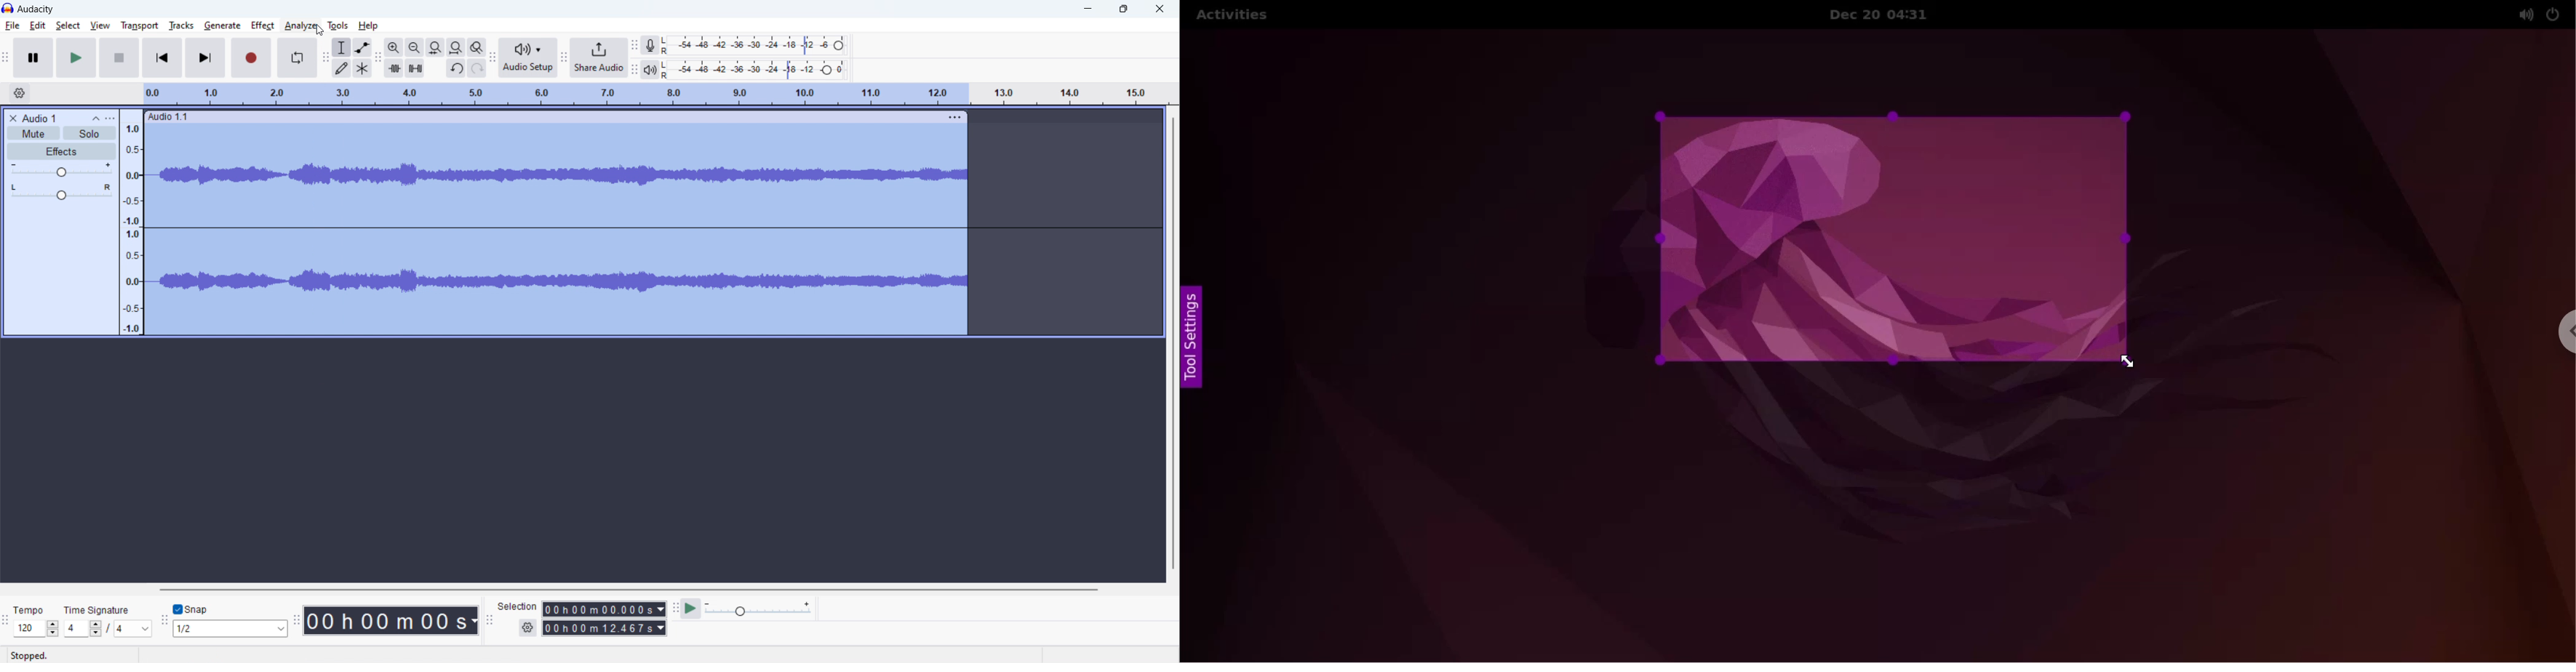 The height and width of the screenshot is (672, 2576). What do you see at coordinates (477, 68) in the screenshot?
I see `redo` at bounding box center [477, 68].